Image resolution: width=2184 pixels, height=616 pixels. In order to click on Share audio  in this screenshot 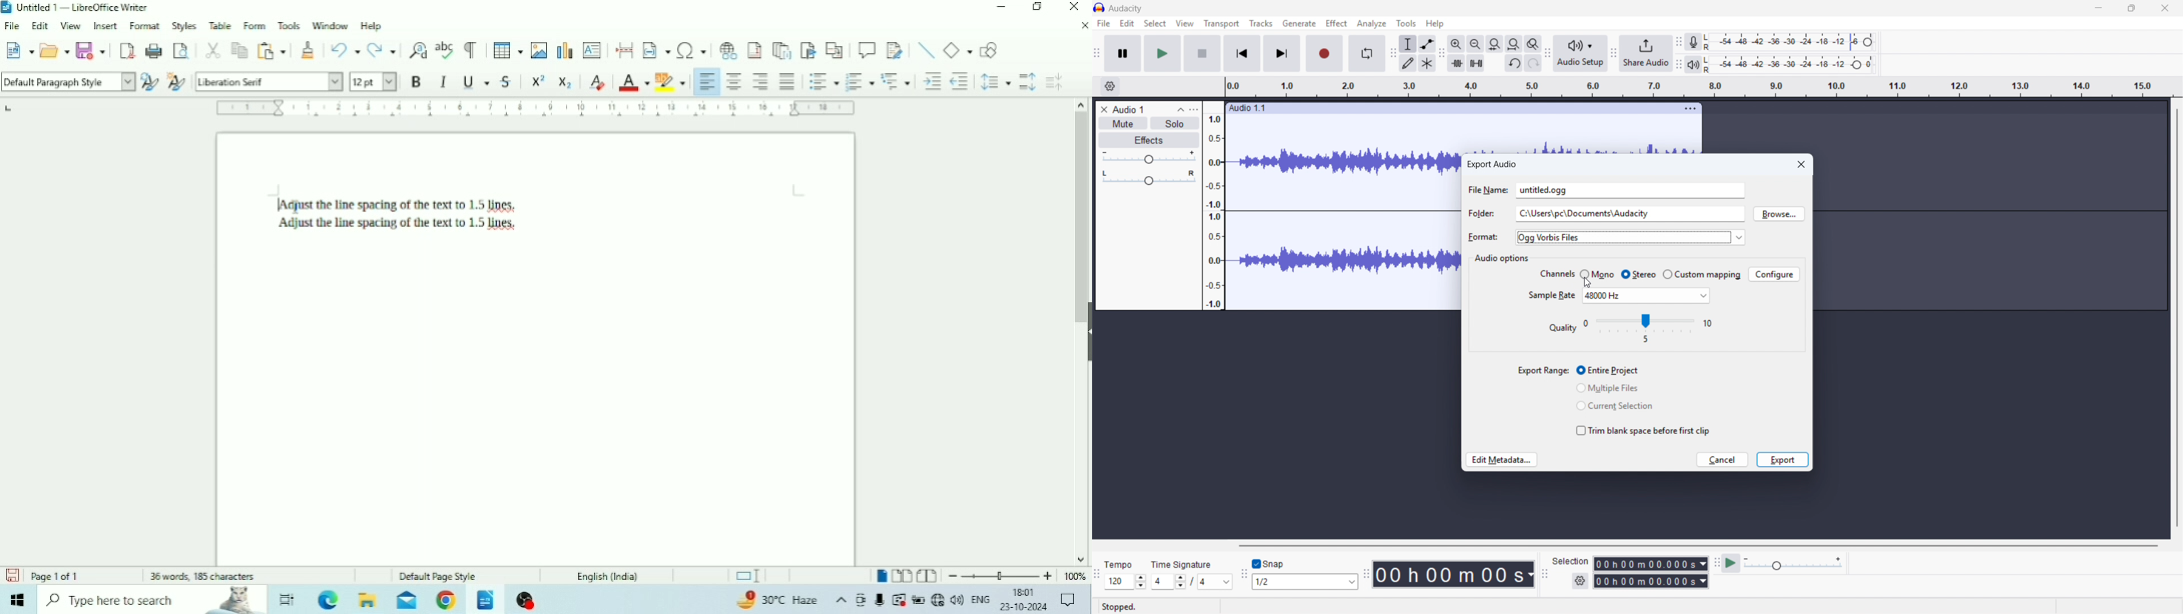, I will do `click(1647, 53)`.